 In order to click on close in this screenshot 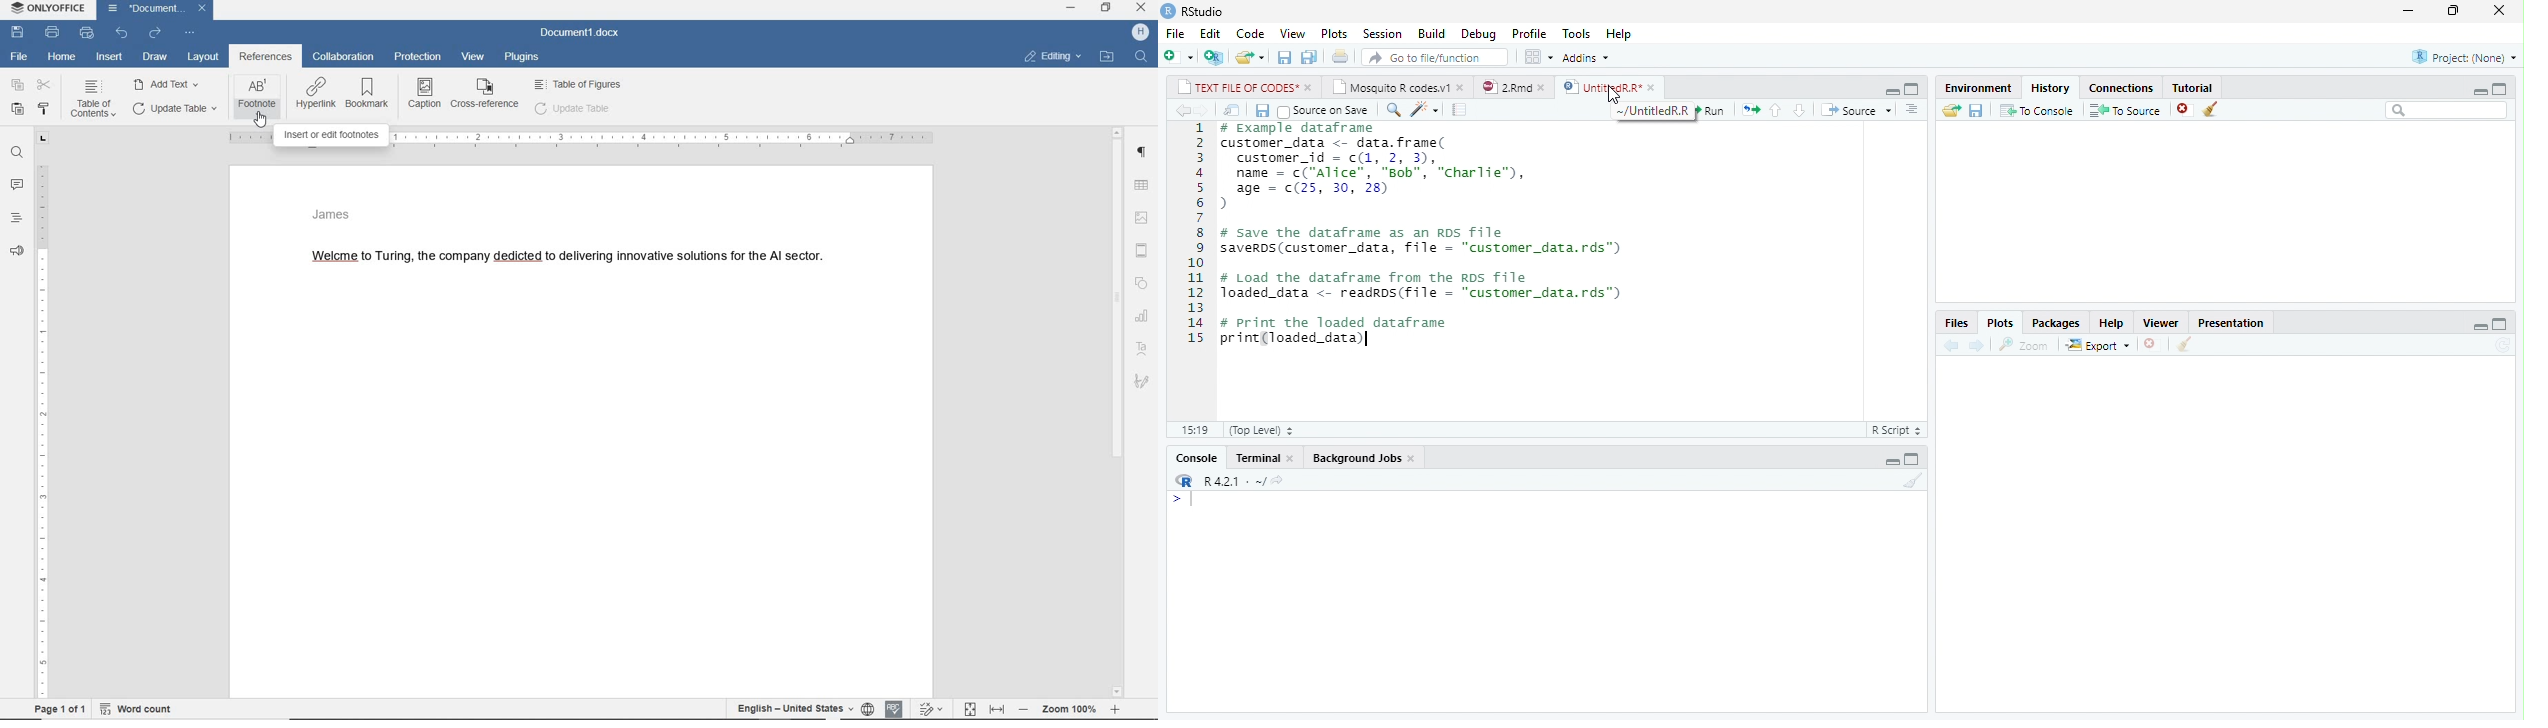, I will do `click(1414, 459)`.